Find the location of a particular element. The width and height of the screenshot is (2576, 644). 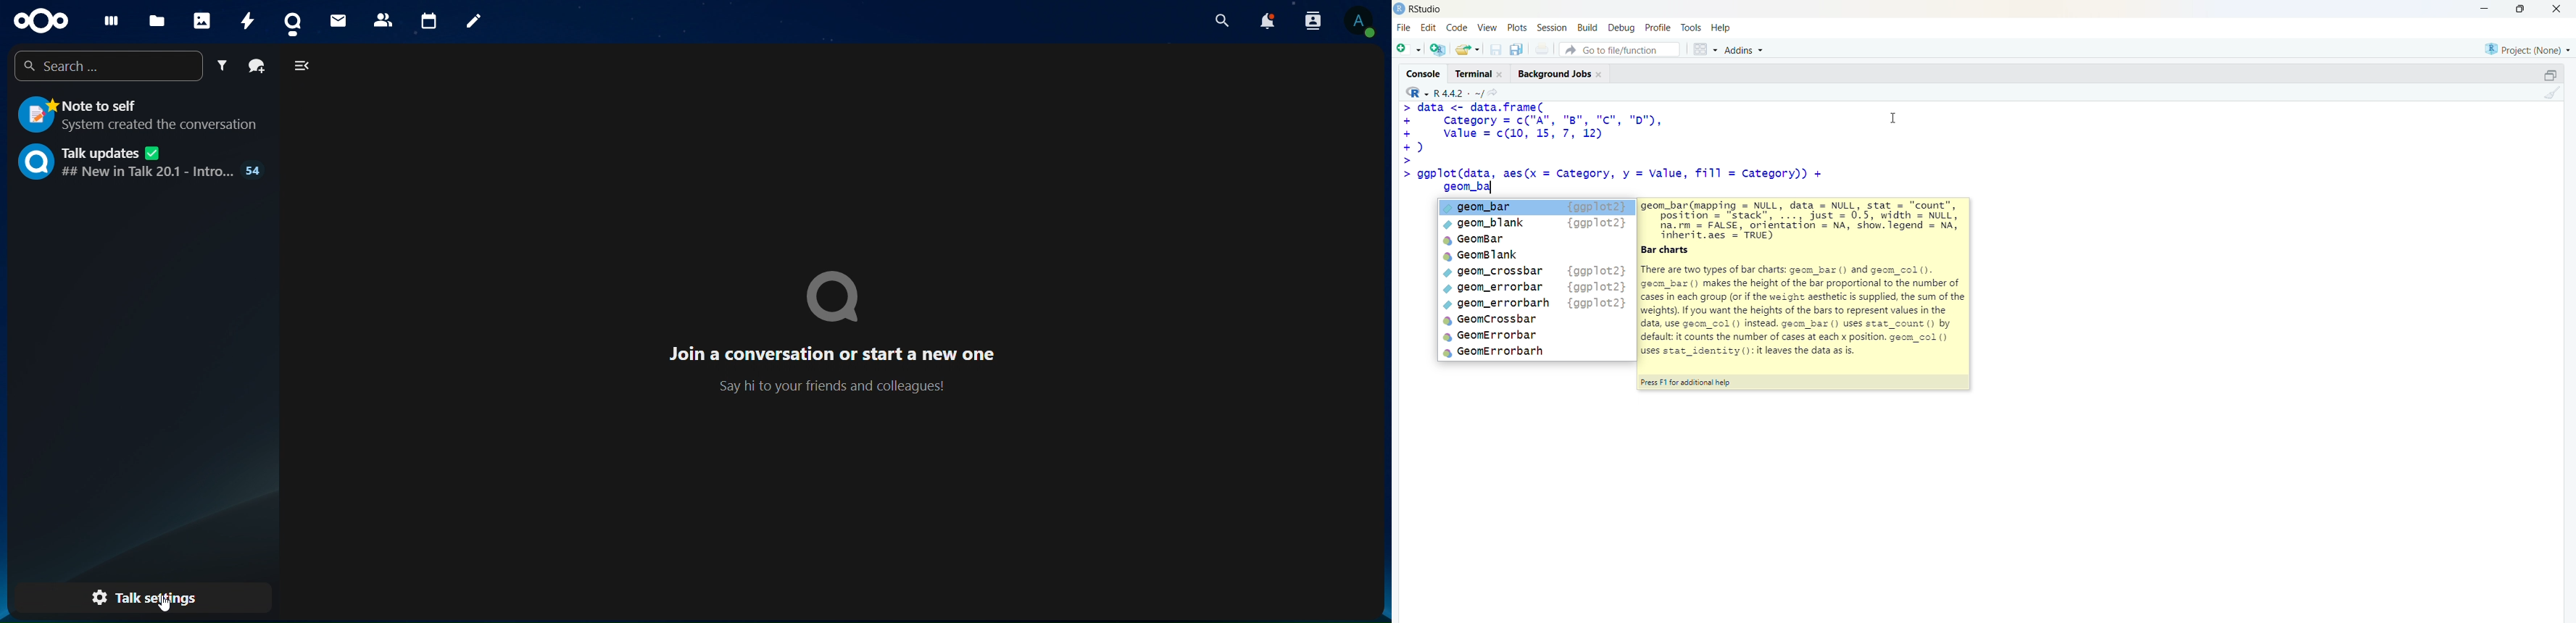

profile is located at coordinates (1657, 28).